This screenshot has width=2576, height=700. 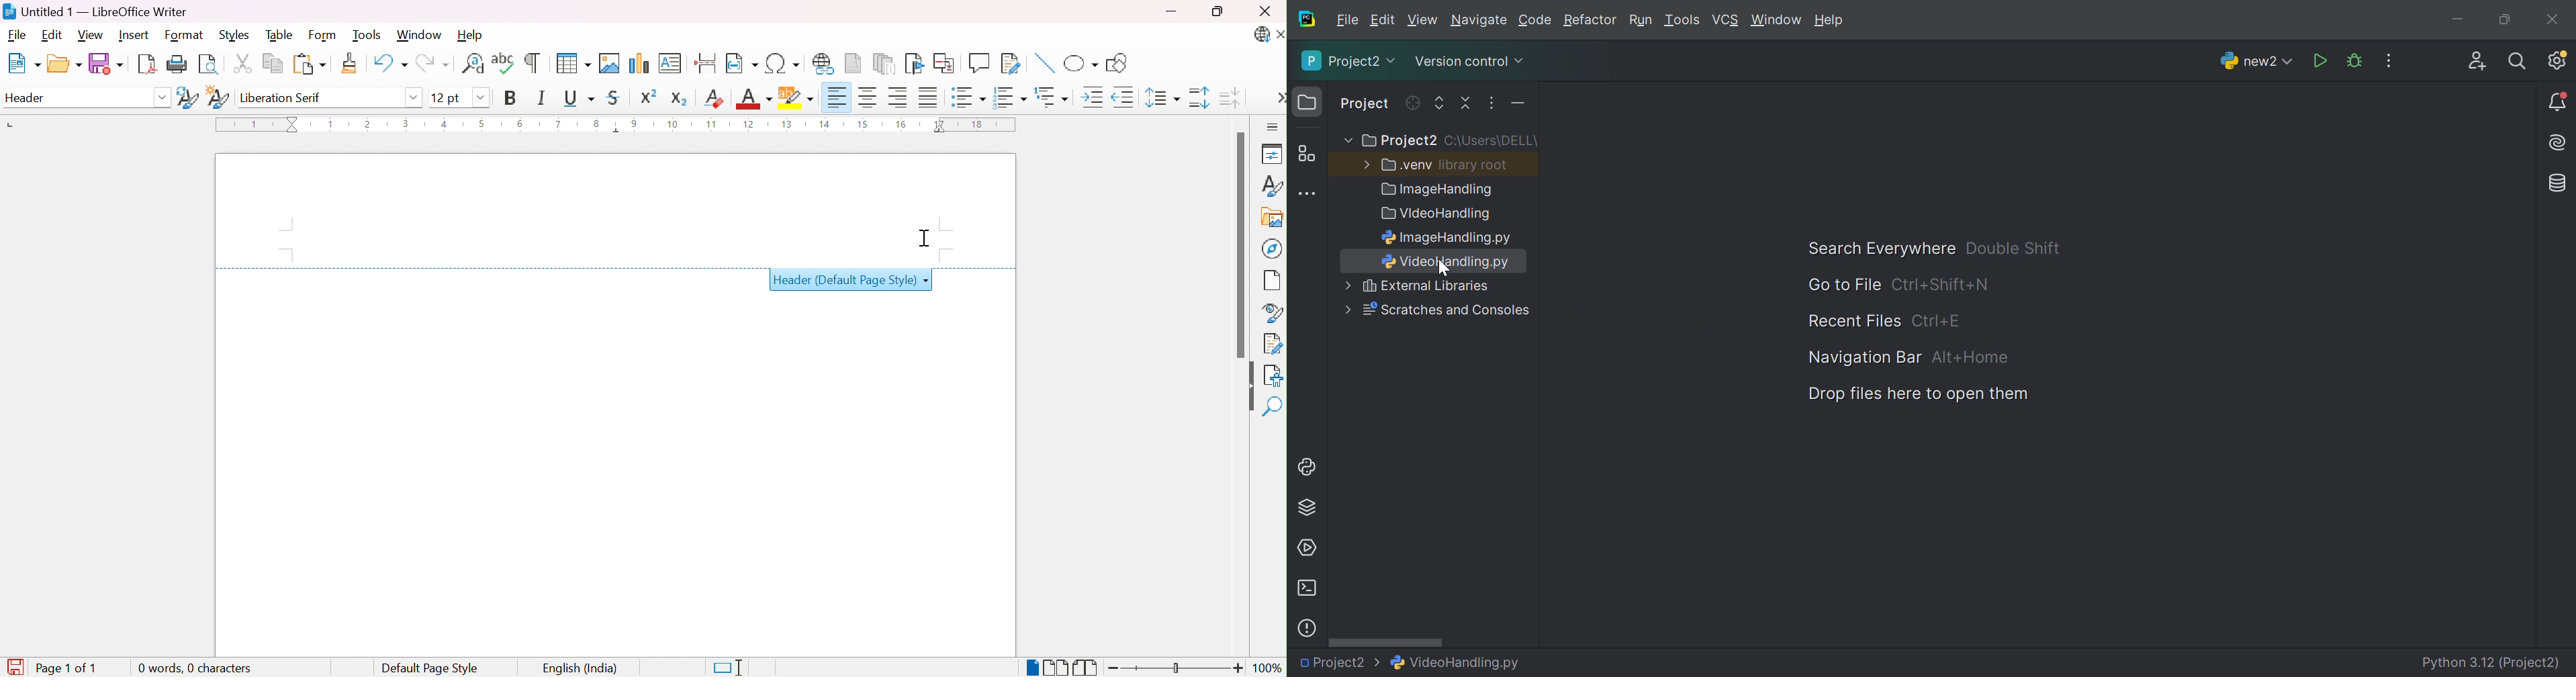 What do you see at coordinates (480, 97) in the screenshot?
I see `Drop down` at bounding box center [480, 97].